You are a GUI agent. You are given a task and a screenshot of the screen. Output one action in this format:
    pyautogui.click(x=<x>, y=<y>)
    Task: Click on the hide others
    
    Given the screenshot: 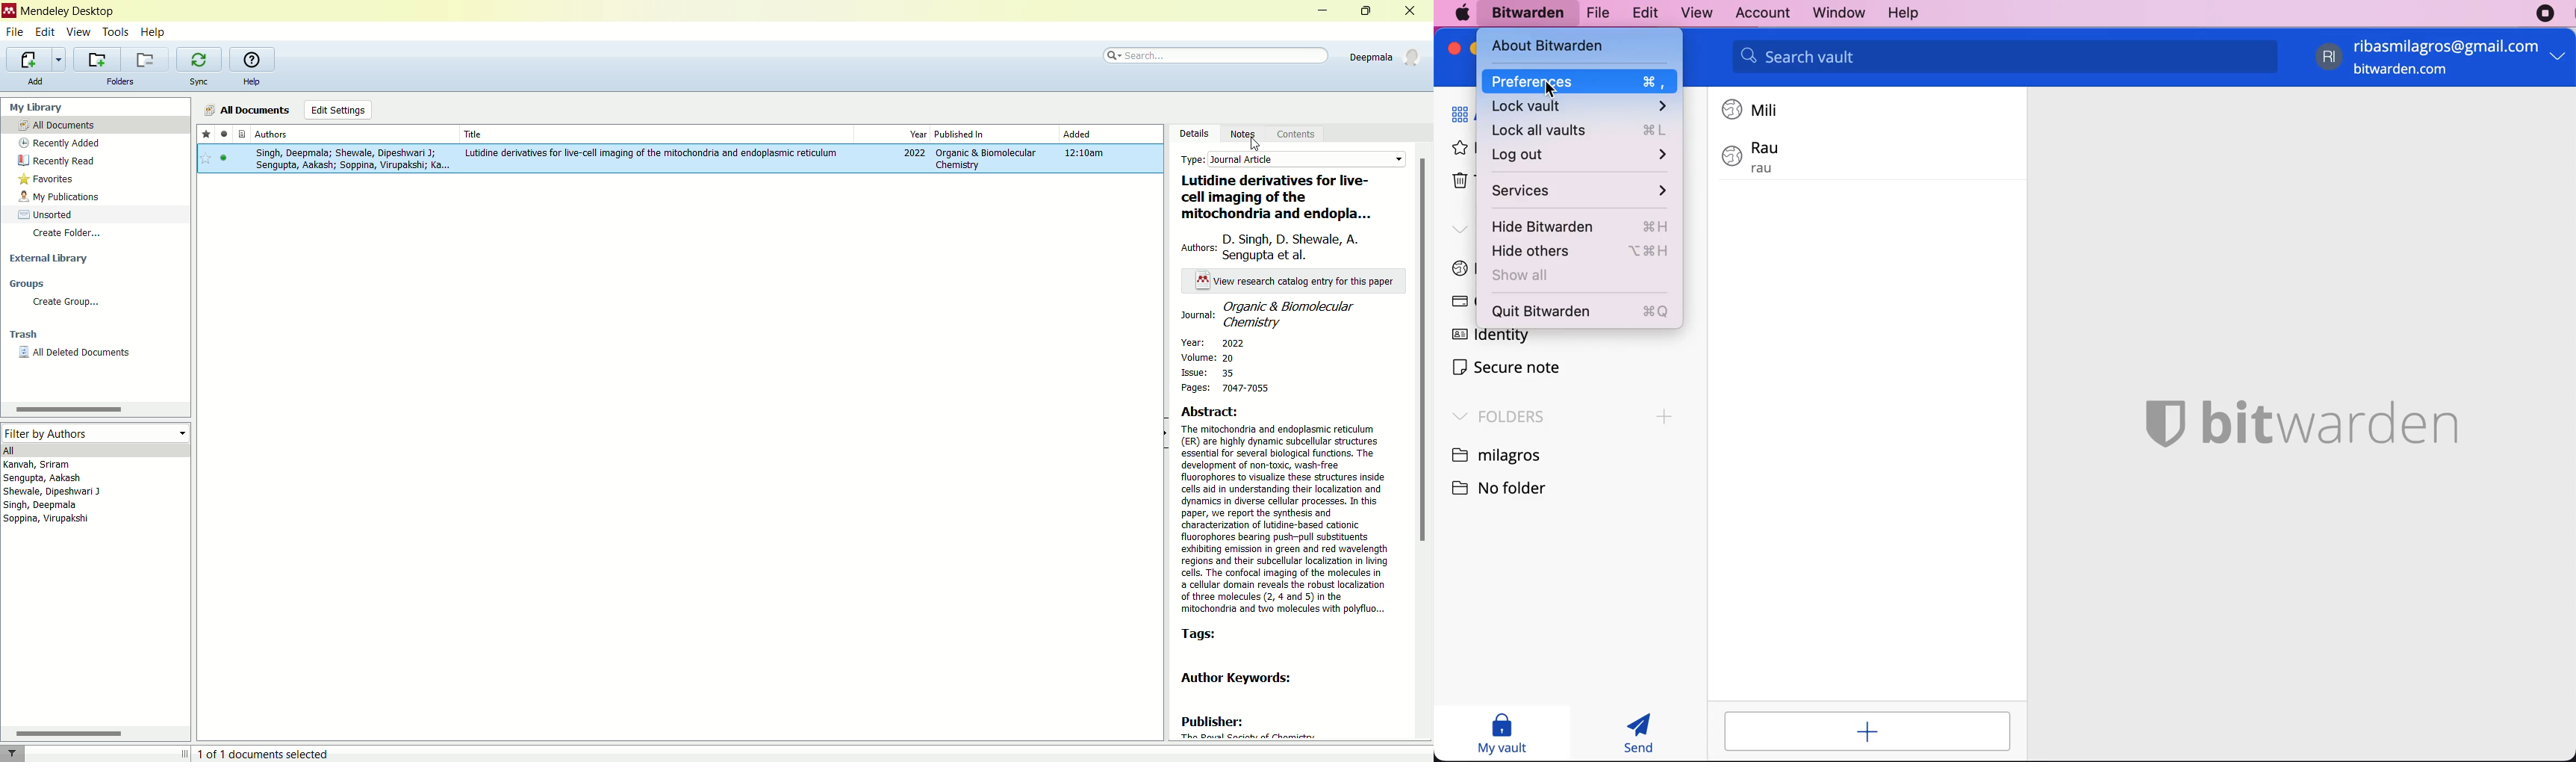 What is the action you would take?
    pyautogui.click(x=1581, y=252)
    